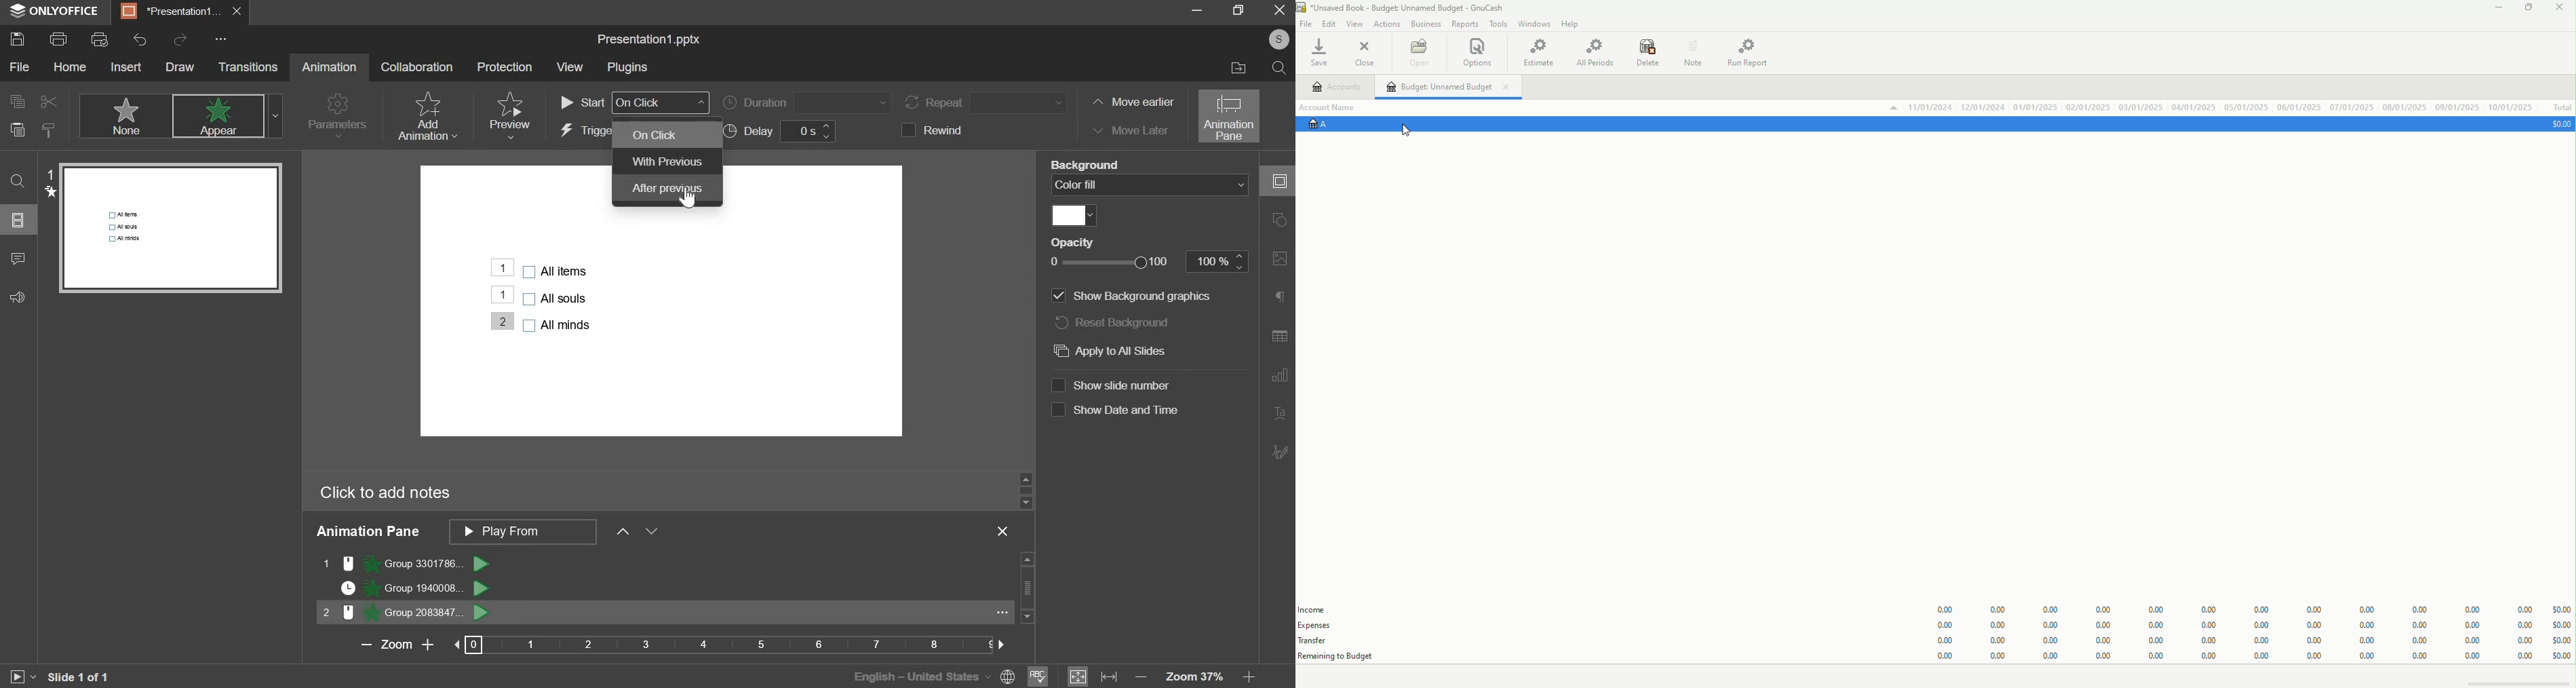 Image resolution: width=2576 pixels, height=700 pixels. Describe the element at coordinates (24, 297) in the screenshot. I see `feedback` at that location.